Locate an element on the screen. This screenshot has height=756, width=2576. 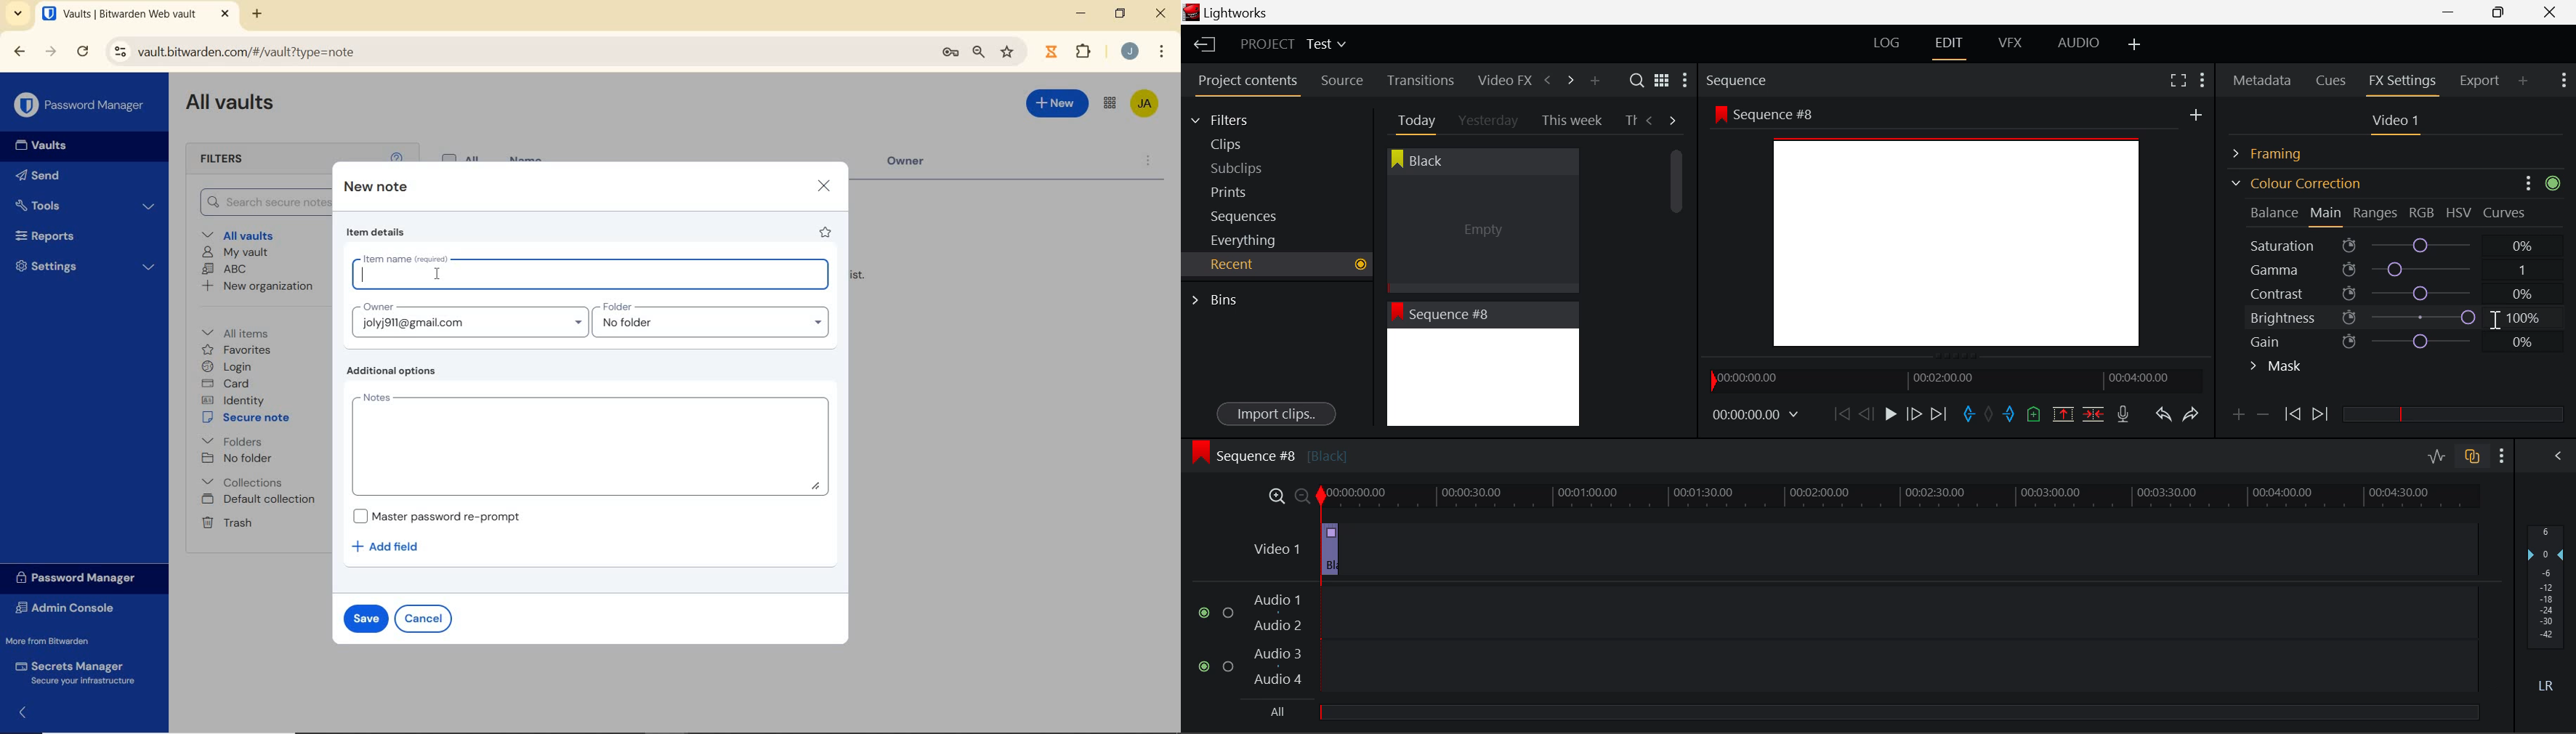
Full Screen is located at coordinates (2178, 79).